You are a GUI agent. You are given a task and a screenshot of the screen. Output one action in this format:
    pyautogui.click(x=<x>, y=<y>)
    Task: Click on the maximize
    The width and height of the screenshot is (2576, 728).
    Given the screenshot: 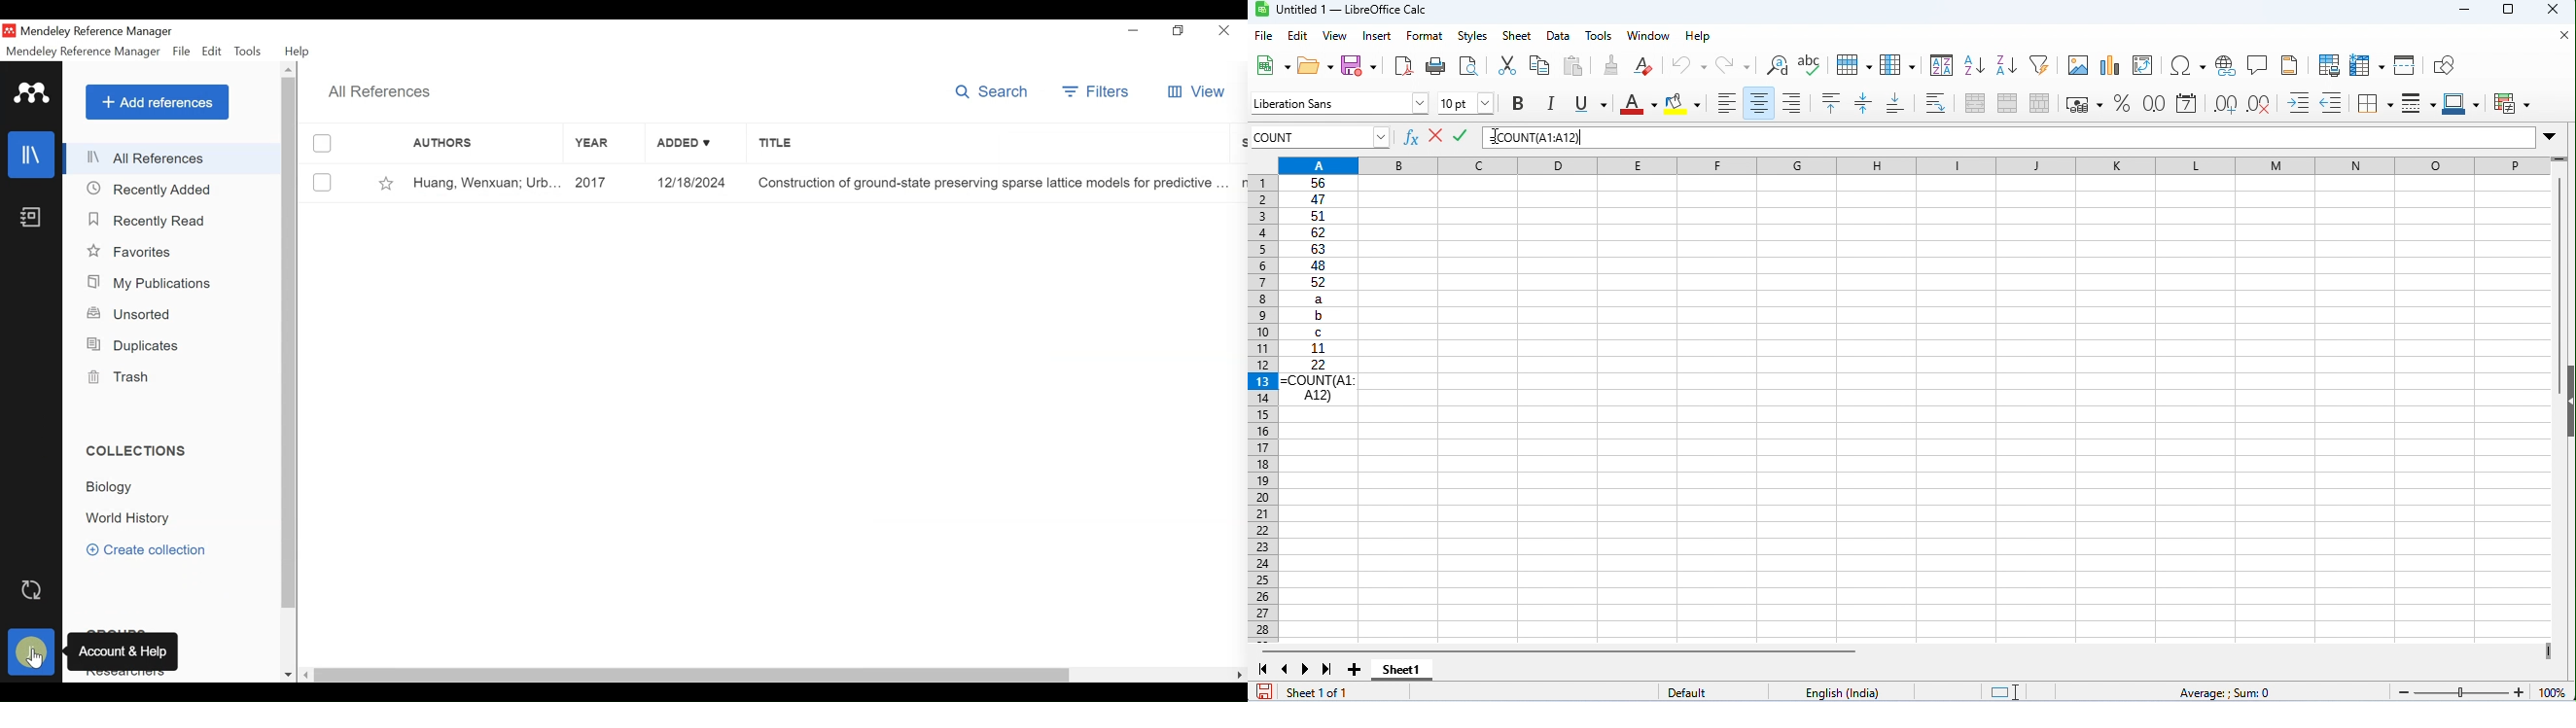 What is the action you would take?
    pyautogui.click(x=2508, y=10)
    